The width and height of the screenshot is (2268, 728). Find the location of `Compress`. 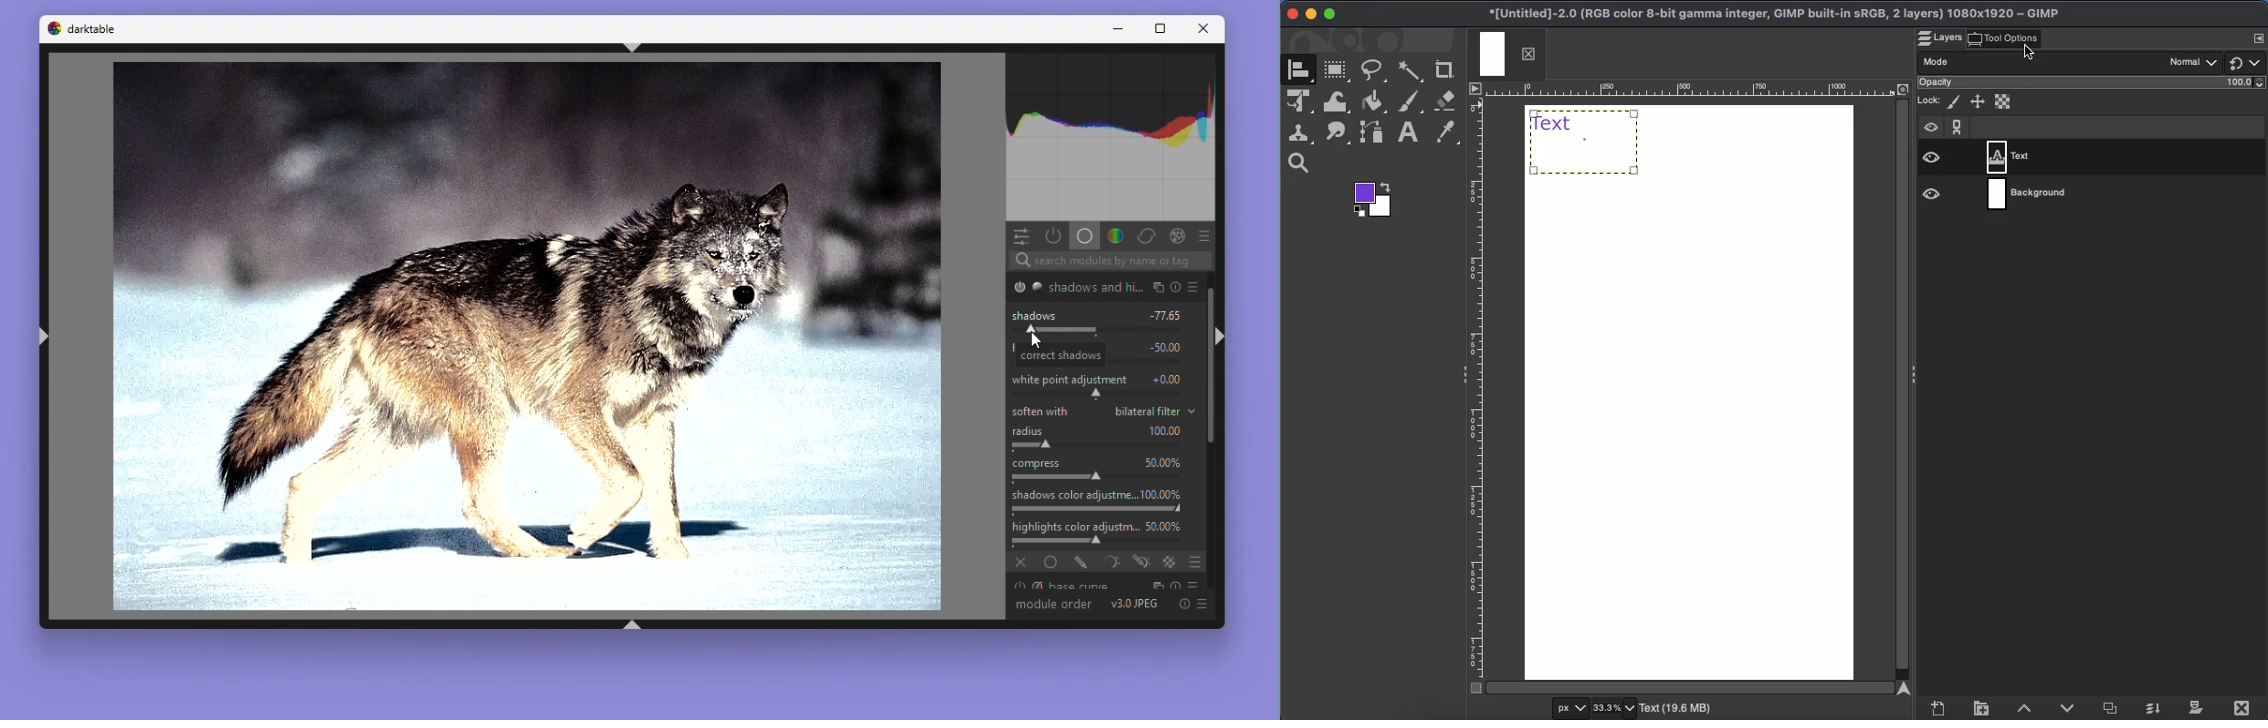

Compress is located at coordinates (1038, 462).